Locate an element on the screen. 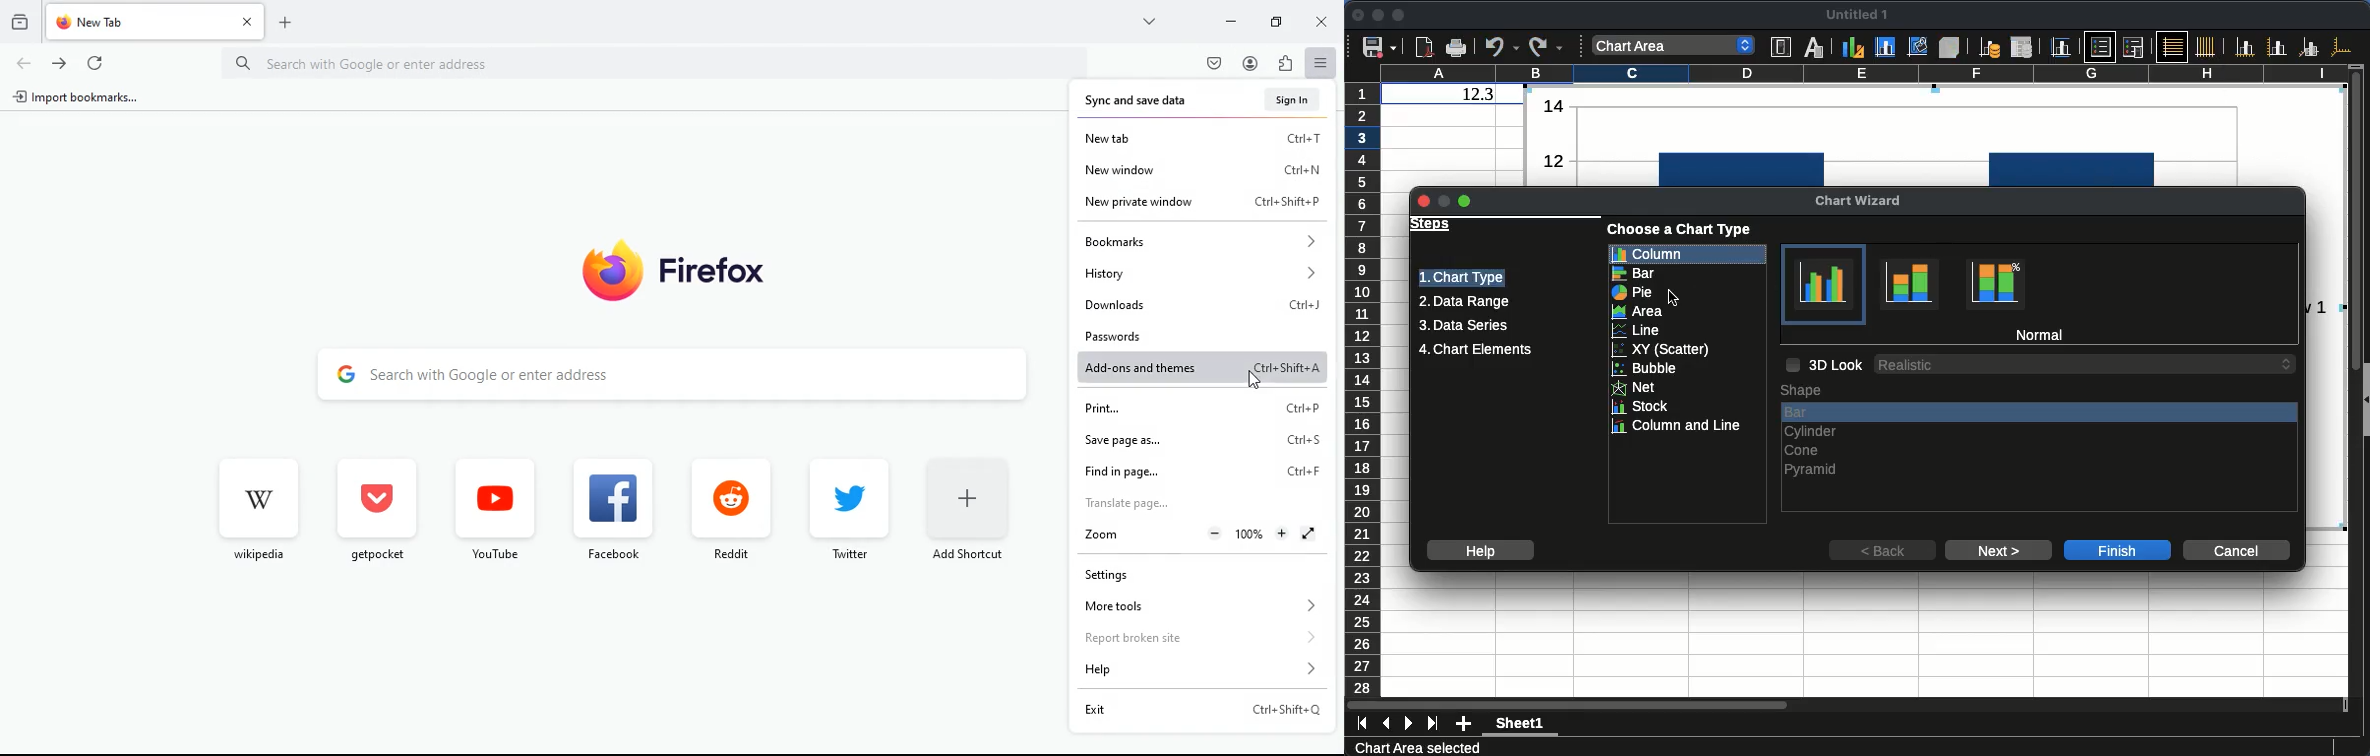 The width and height of the screenshot is (2380, 756). wikipedia is located at coordinates (261, 518).